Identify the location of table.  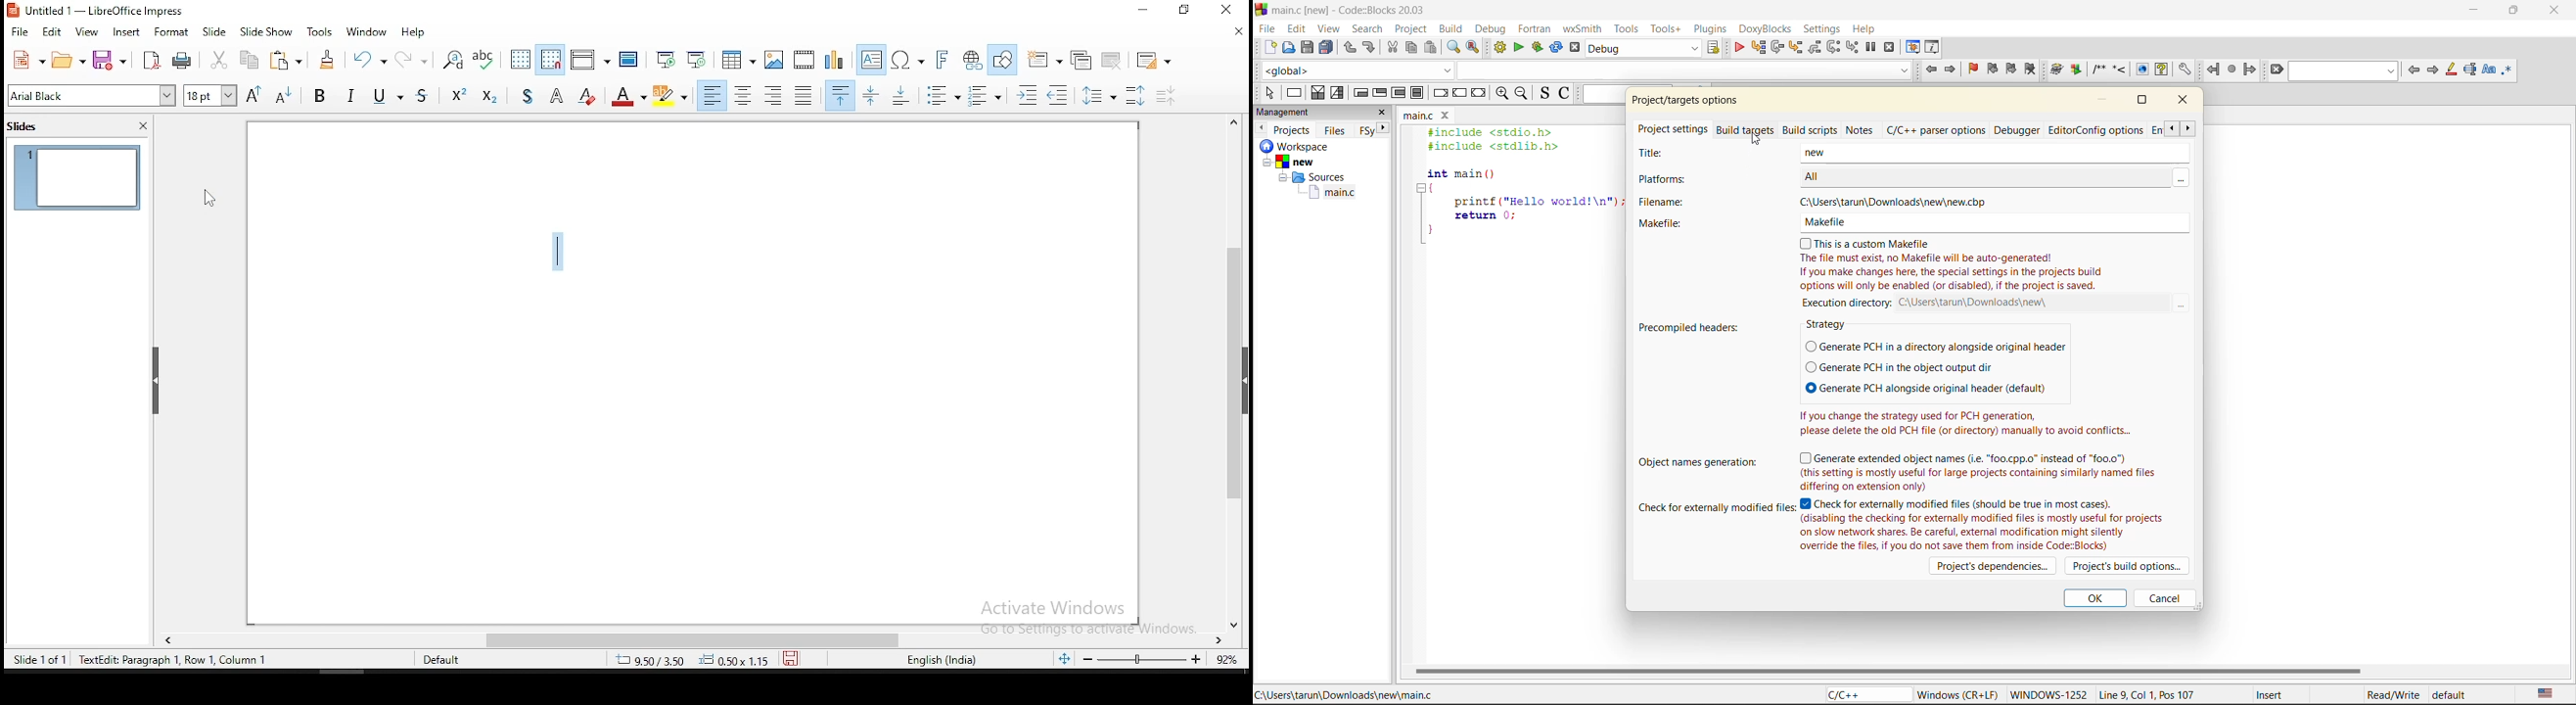
(739, 57).